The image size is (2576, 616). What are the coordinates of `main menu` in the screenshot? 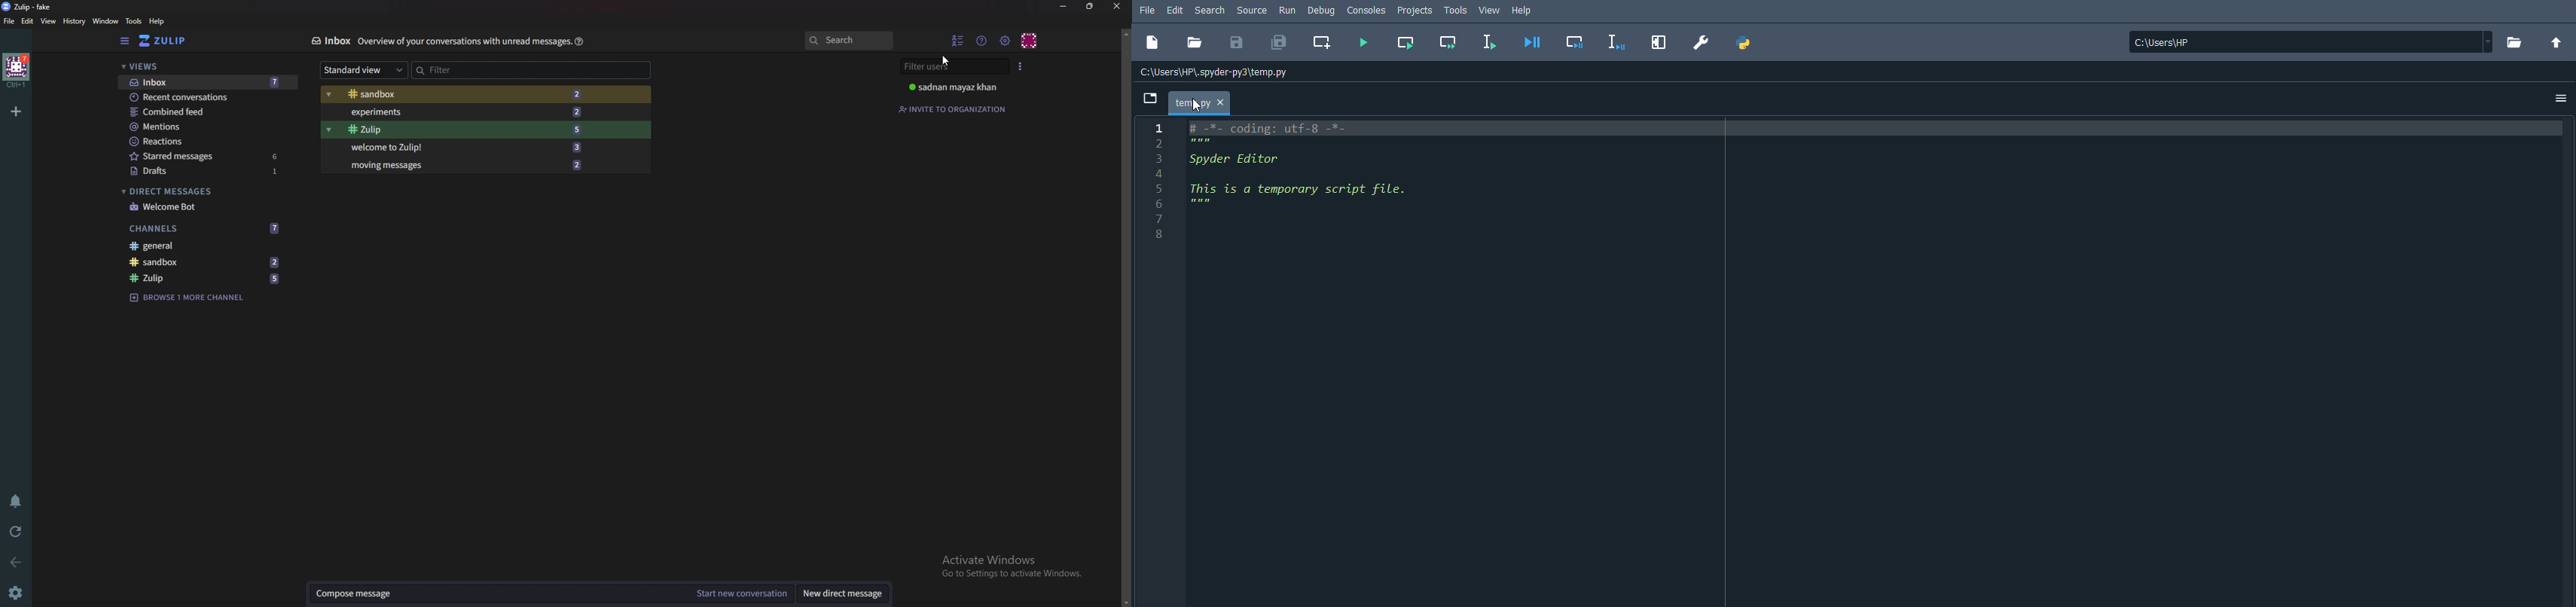 It's located at (1006, 41).